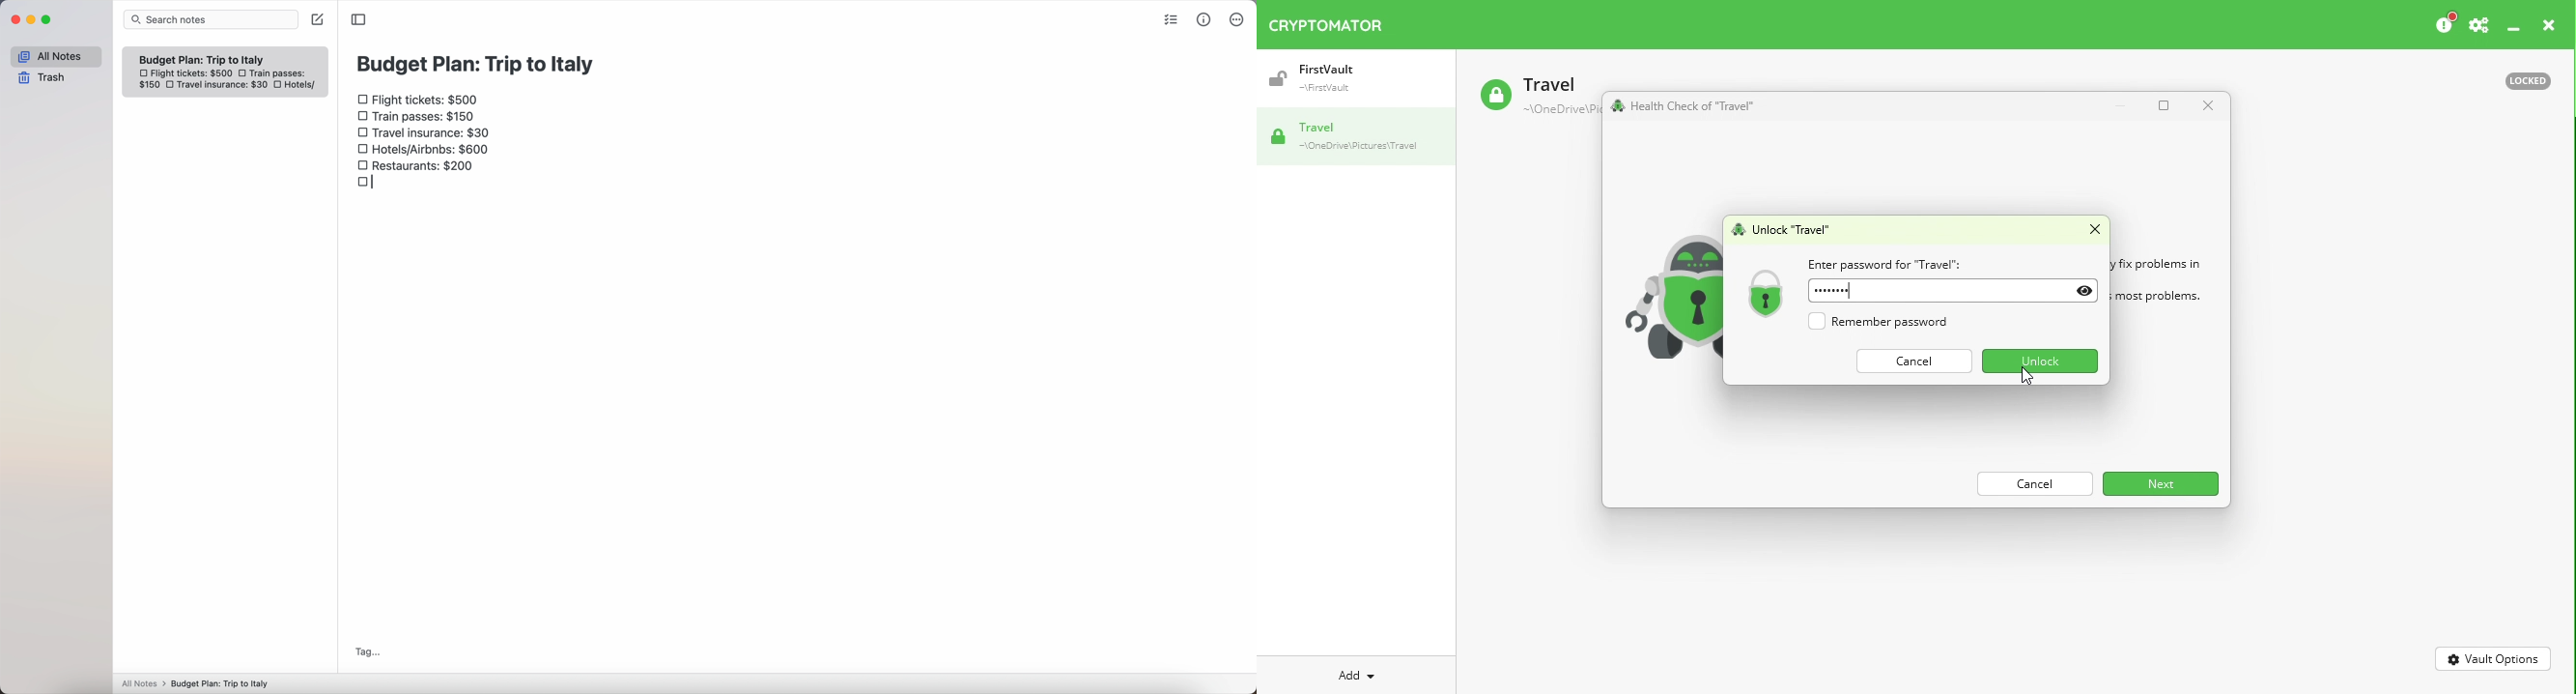  What do you see at coordinates (359, 19) in the screenshot?
I see `toggle sidebar` at bounding box center [359, 19].